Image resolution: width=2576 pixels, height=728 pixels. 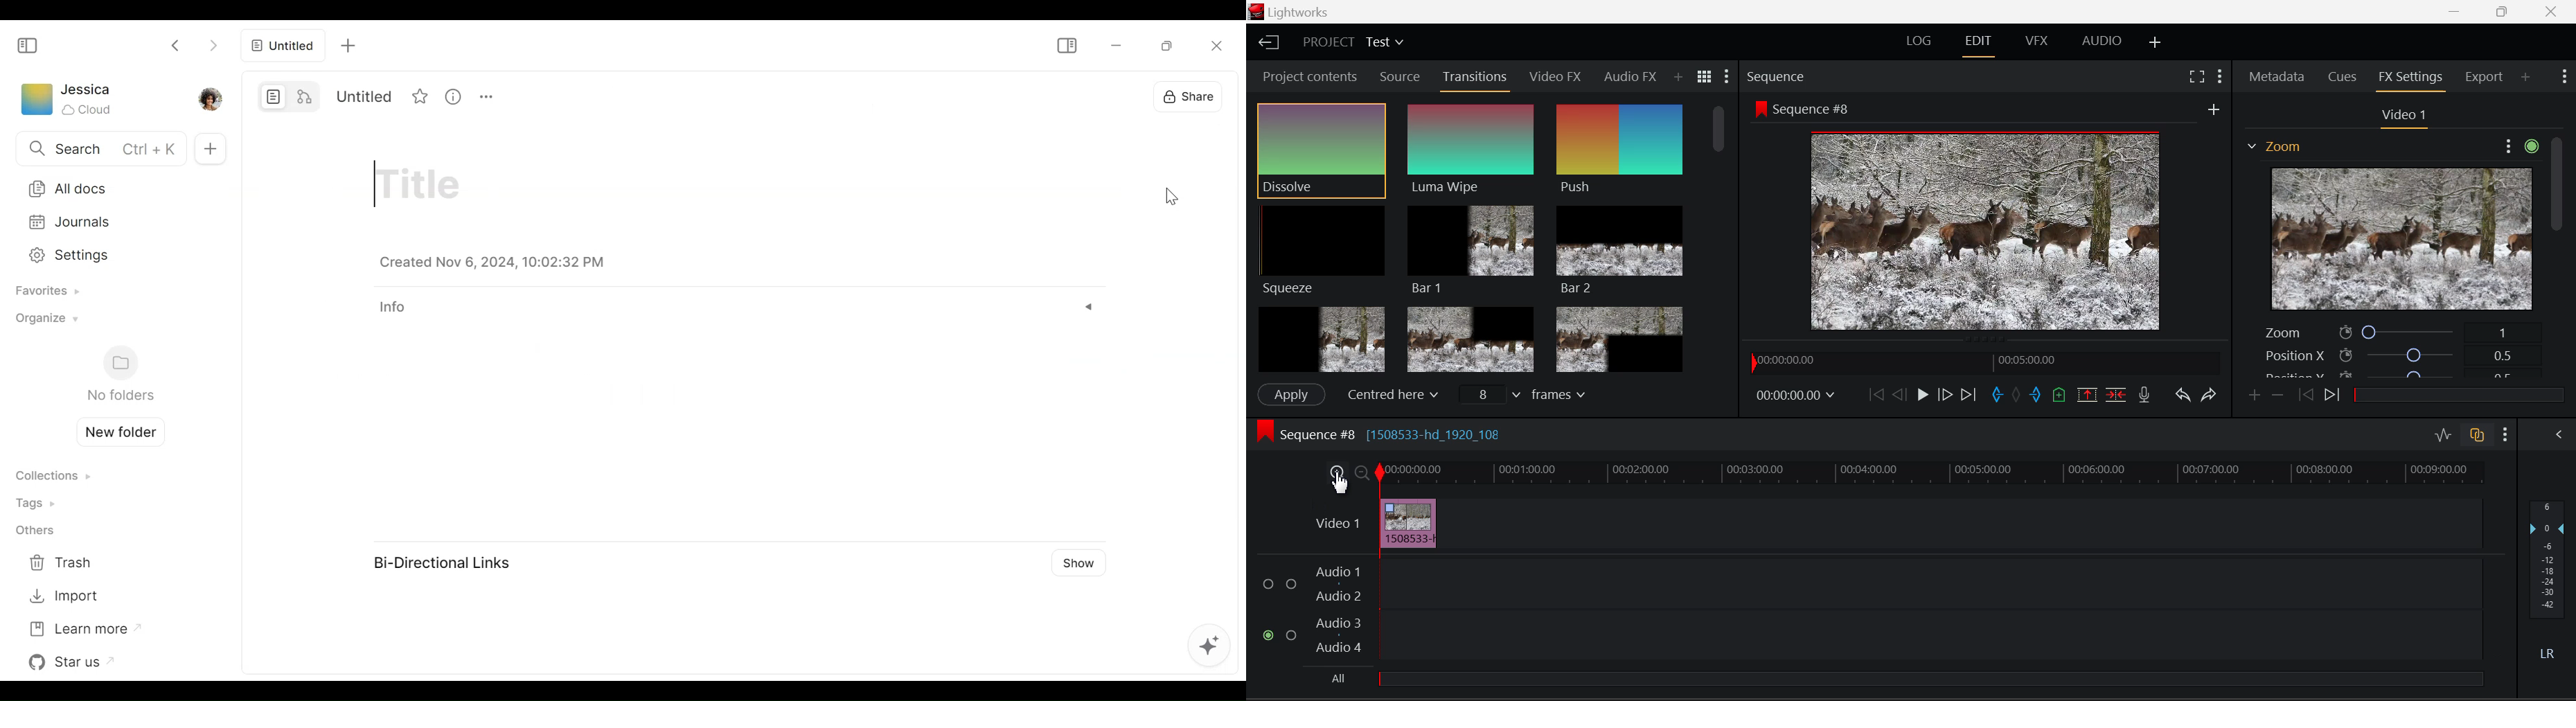 What do you see at coordinates (1968, 396) in the screenshot?
I see `To End` at bounding box center [1968, 396].